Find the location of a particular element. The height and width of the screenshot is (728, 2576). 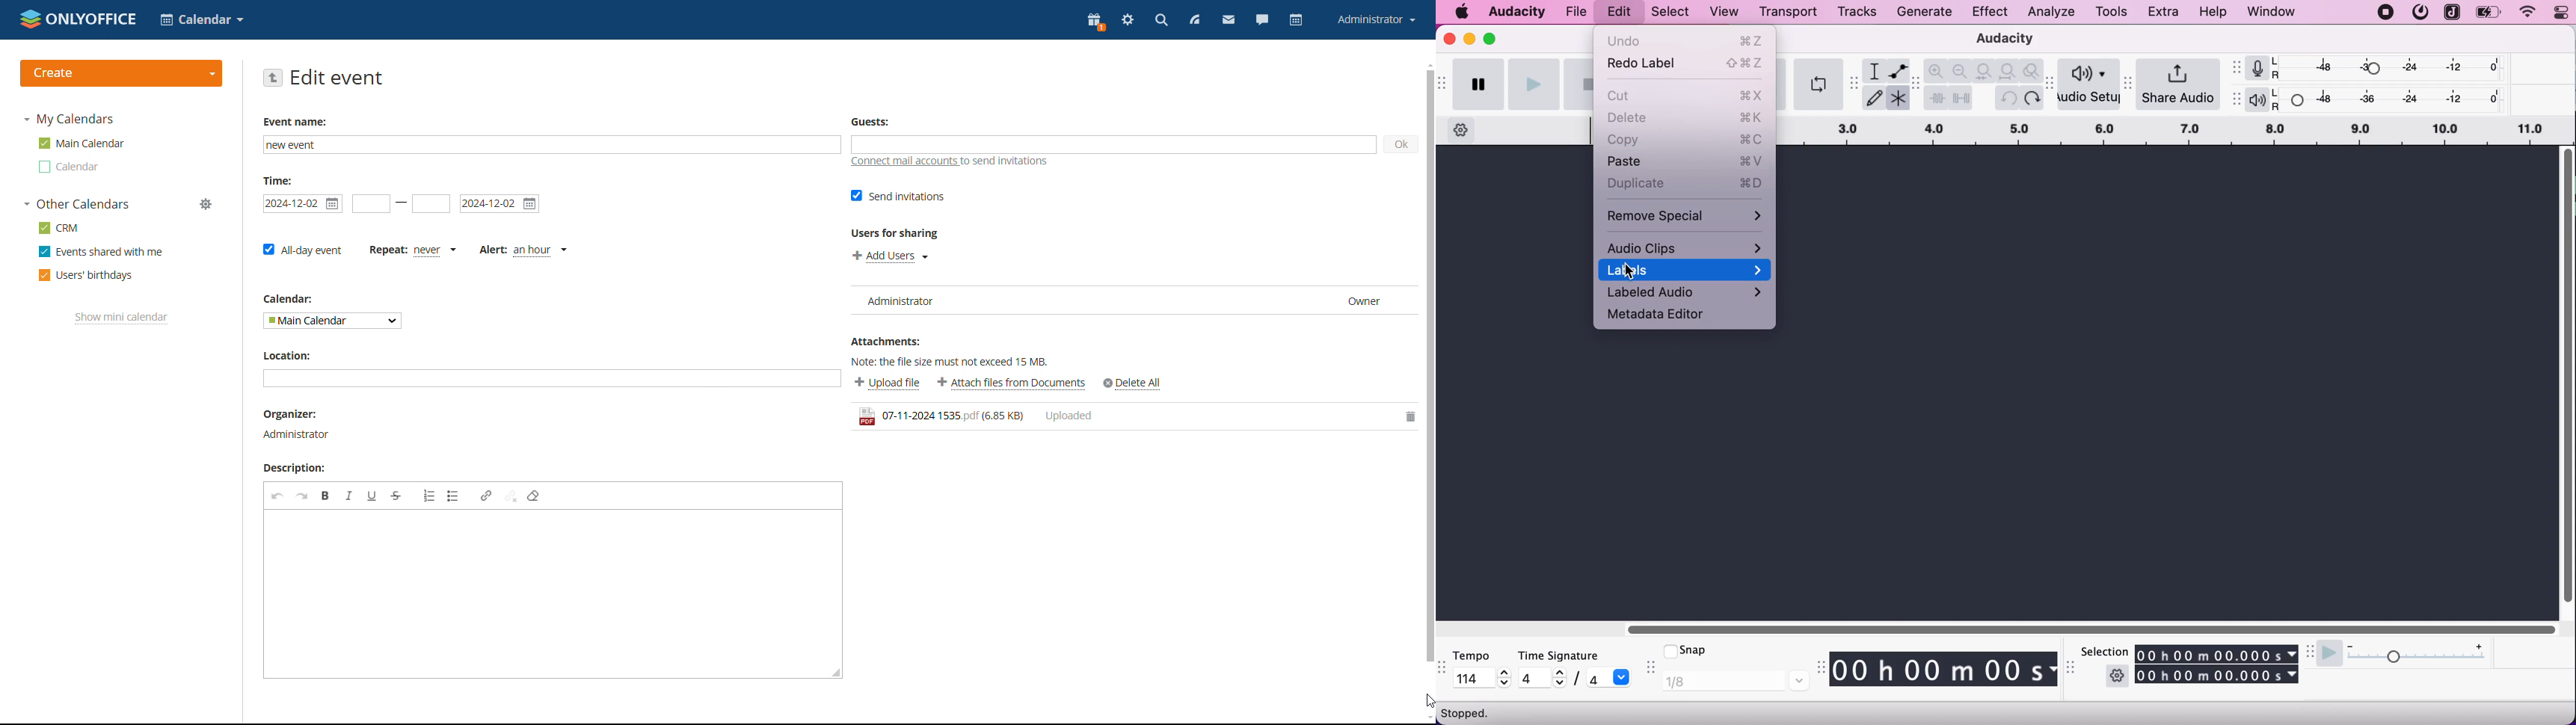

extra is located at coordinates (2165, 12).